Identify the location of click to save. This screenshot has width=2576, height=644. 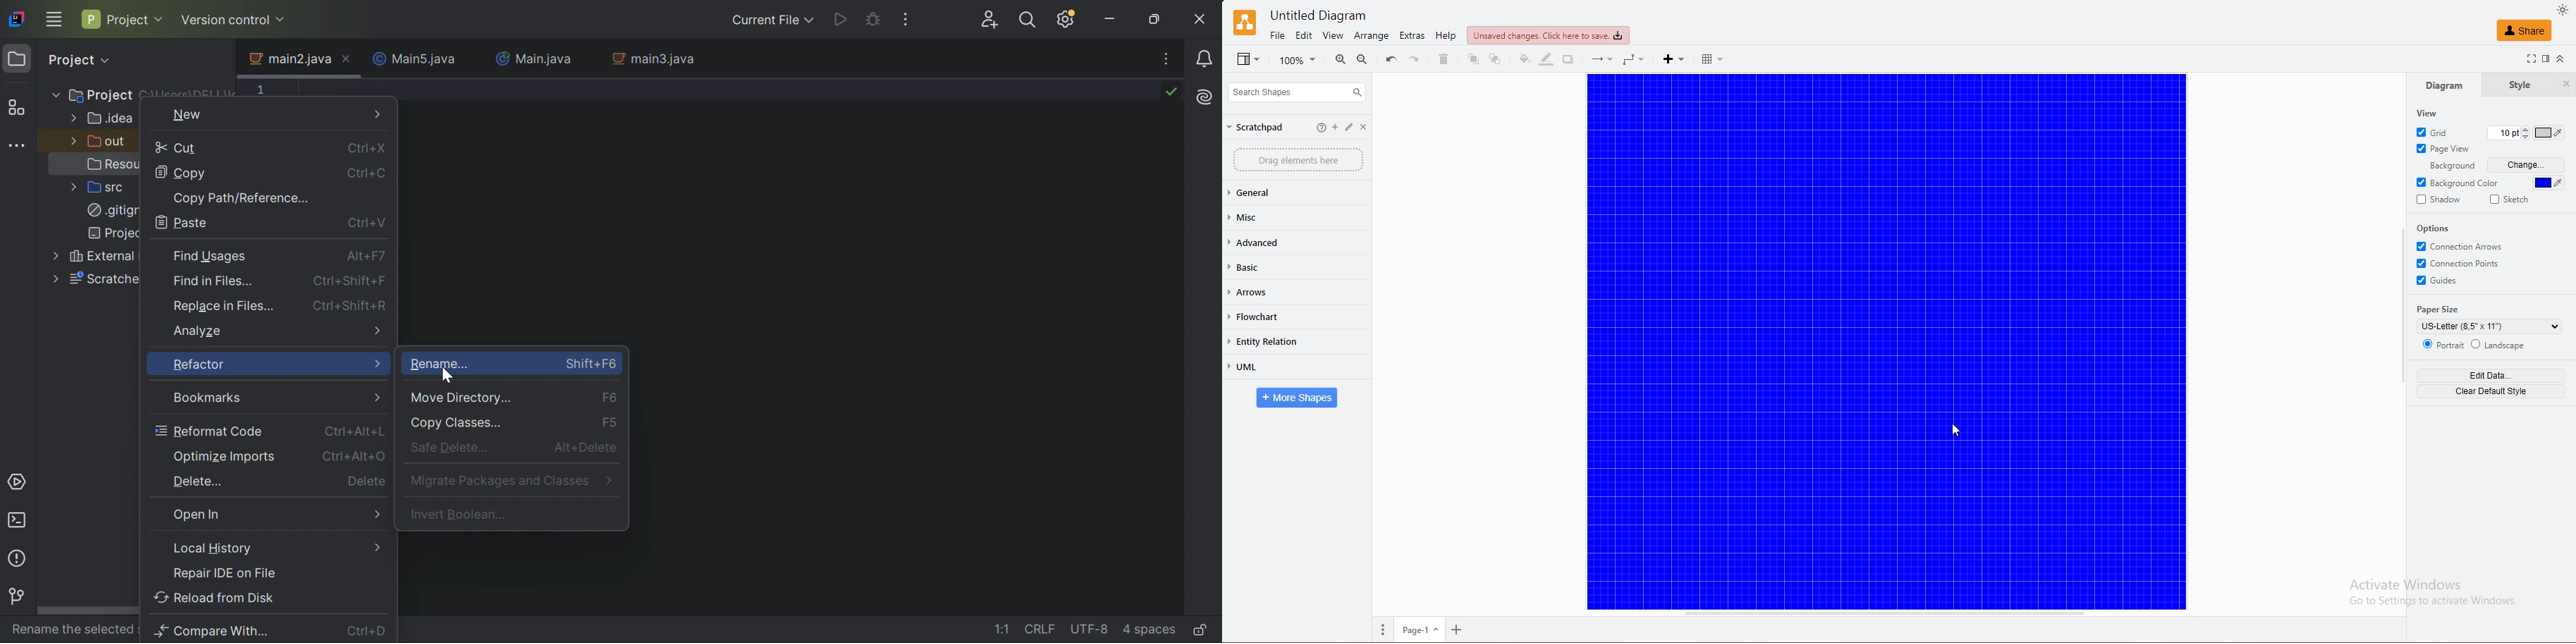
(1548, 35).